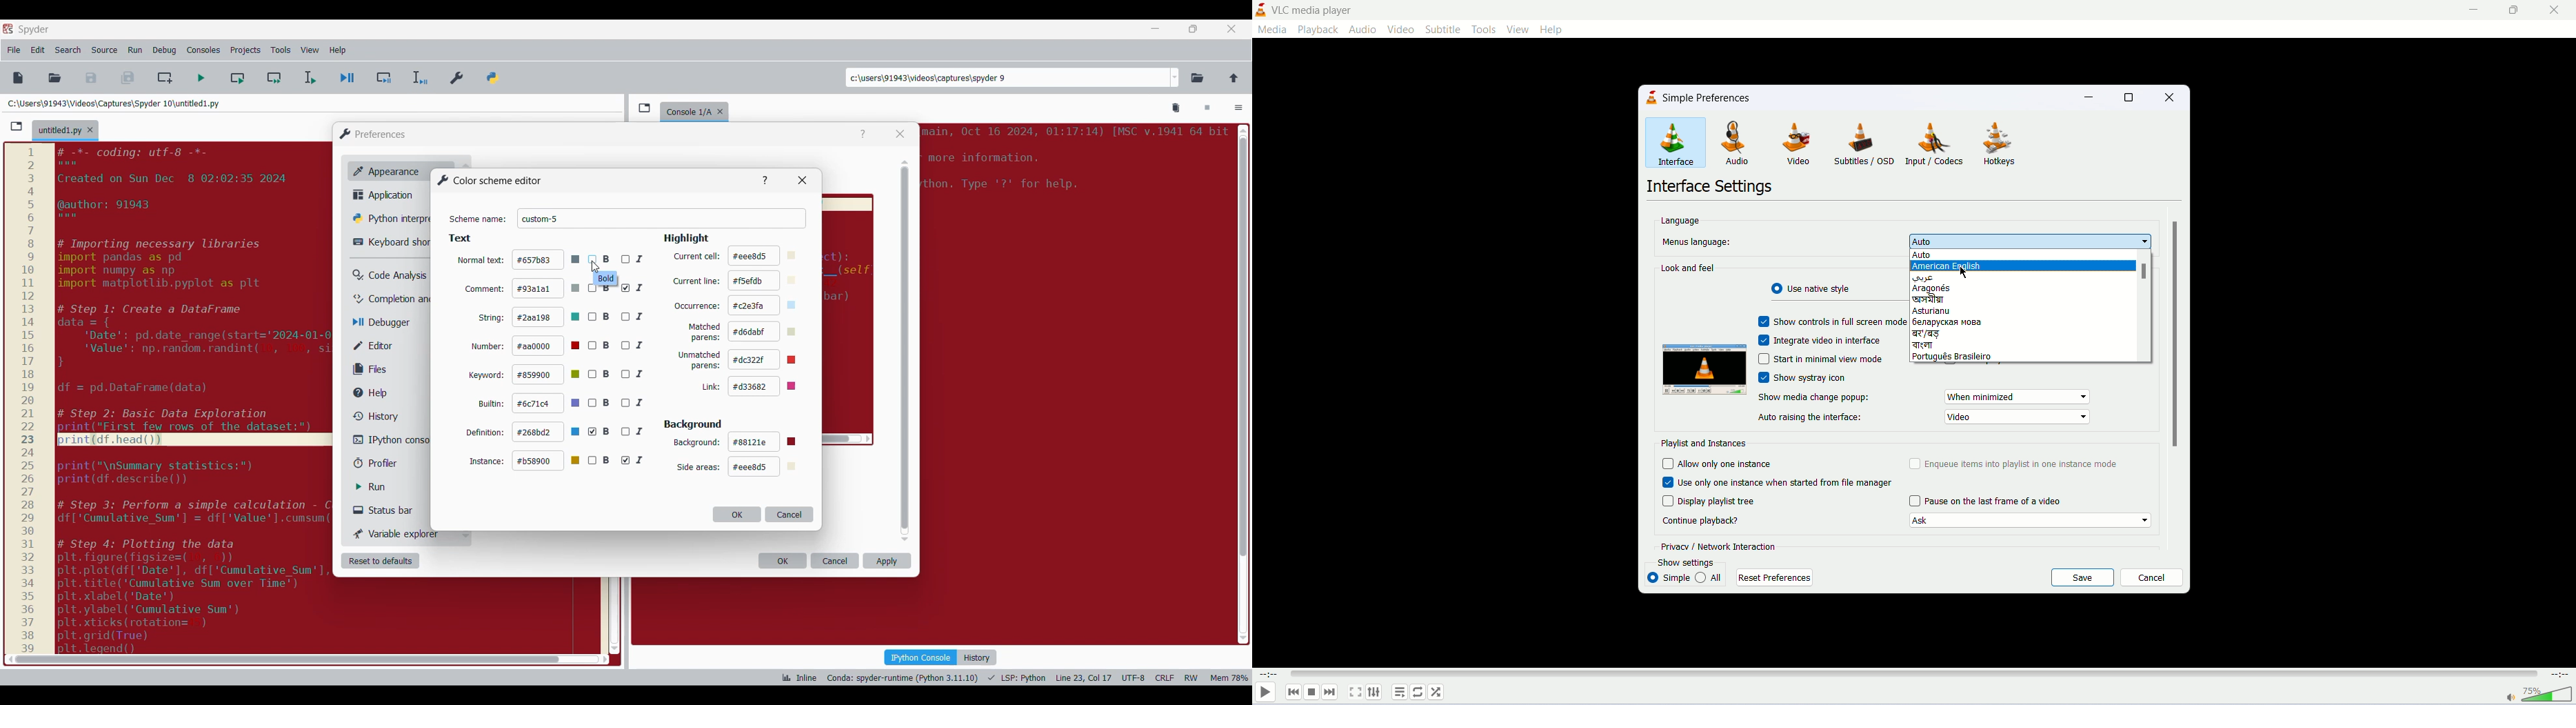 The image size is (2576, 728). What do you see at coordinates (1718, 464) in the screenshot?
I see `allow only one instance` at bounding box center [1718, 464].